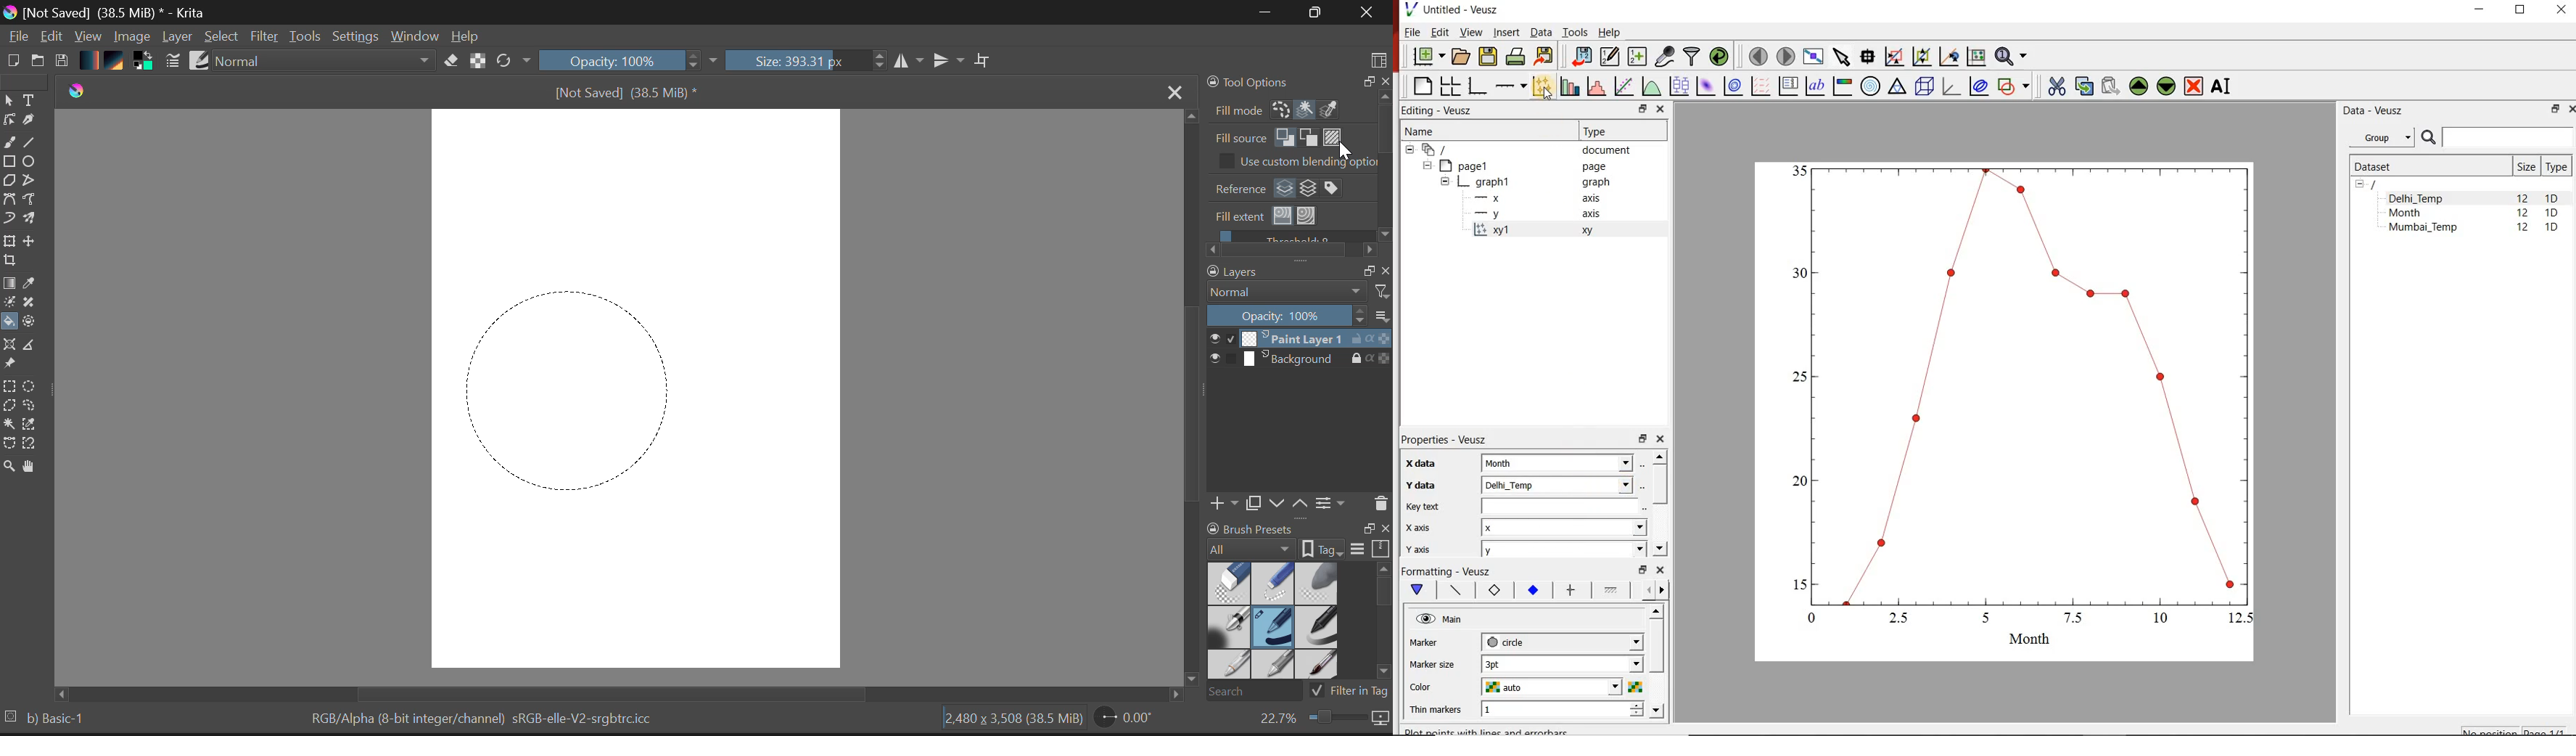 The image size is (2576, 756). Describe the element at coordinates (805, 62) in the screenshot. I see `Brush Size` at that location.